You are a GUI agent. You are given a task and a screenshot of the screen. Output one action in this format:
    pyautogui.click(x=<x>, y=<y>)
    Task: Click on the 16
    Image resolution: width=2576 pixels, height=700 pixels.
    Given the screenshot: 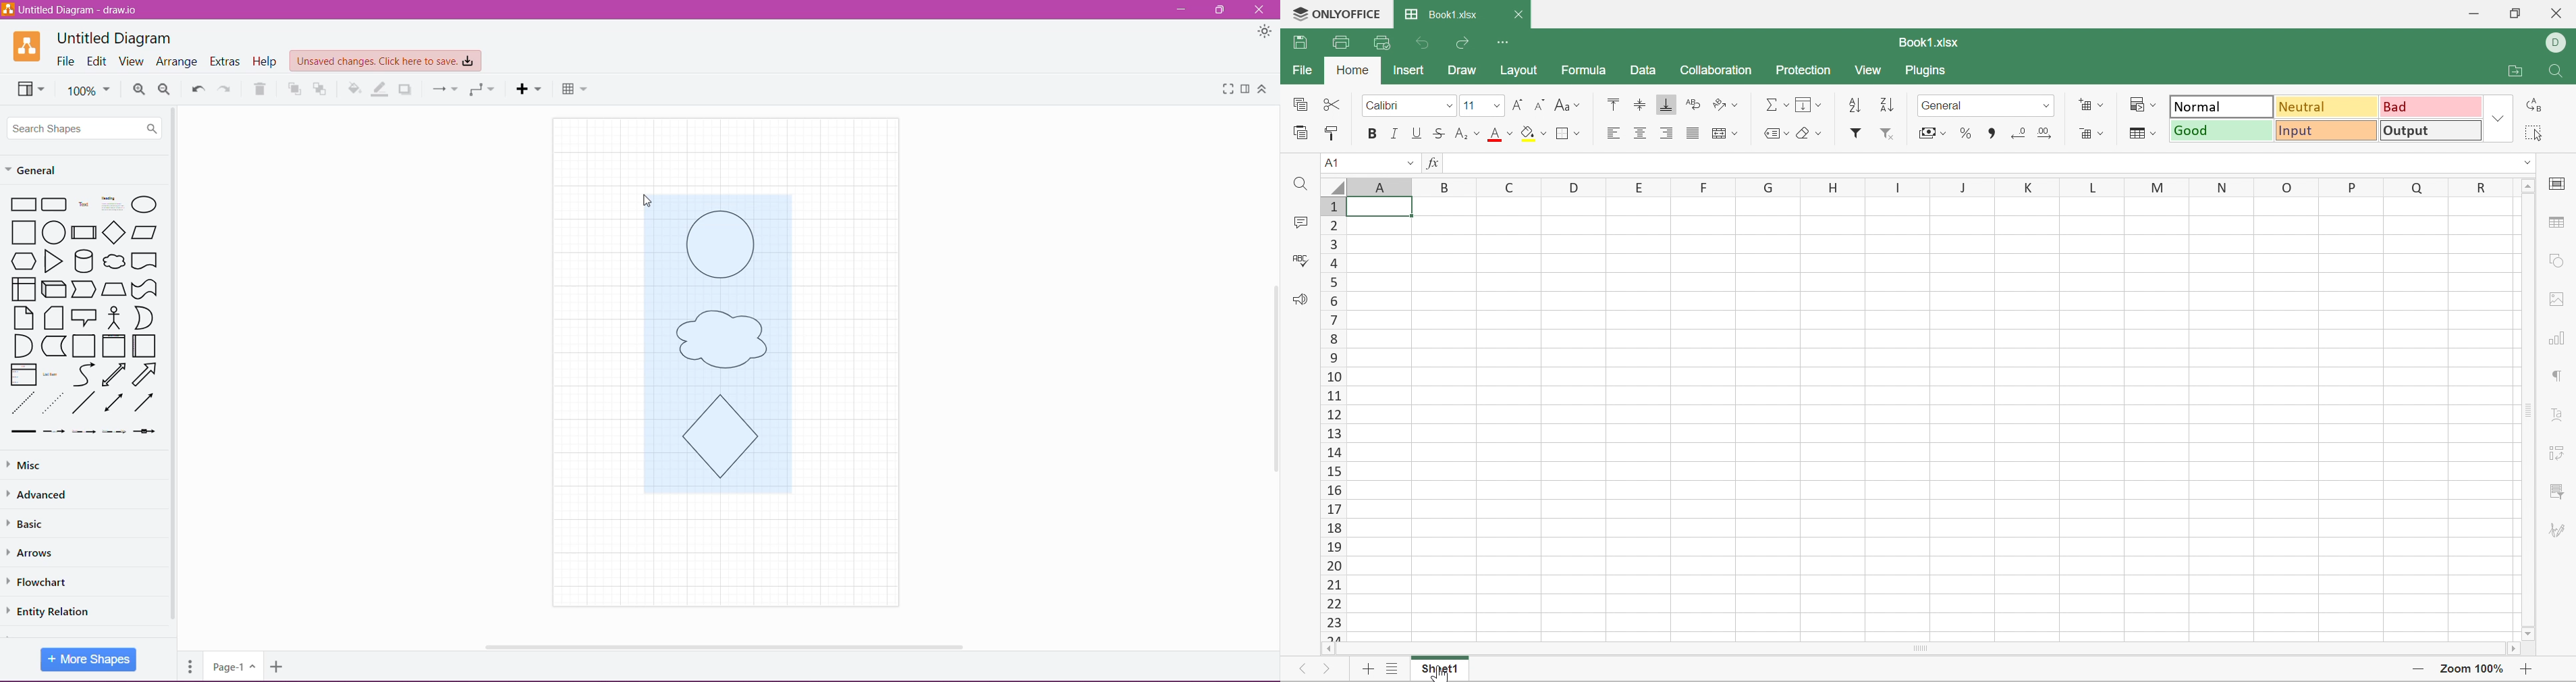 What is the action you would take?
    pyautogui.click(x=1330, y=492)
    